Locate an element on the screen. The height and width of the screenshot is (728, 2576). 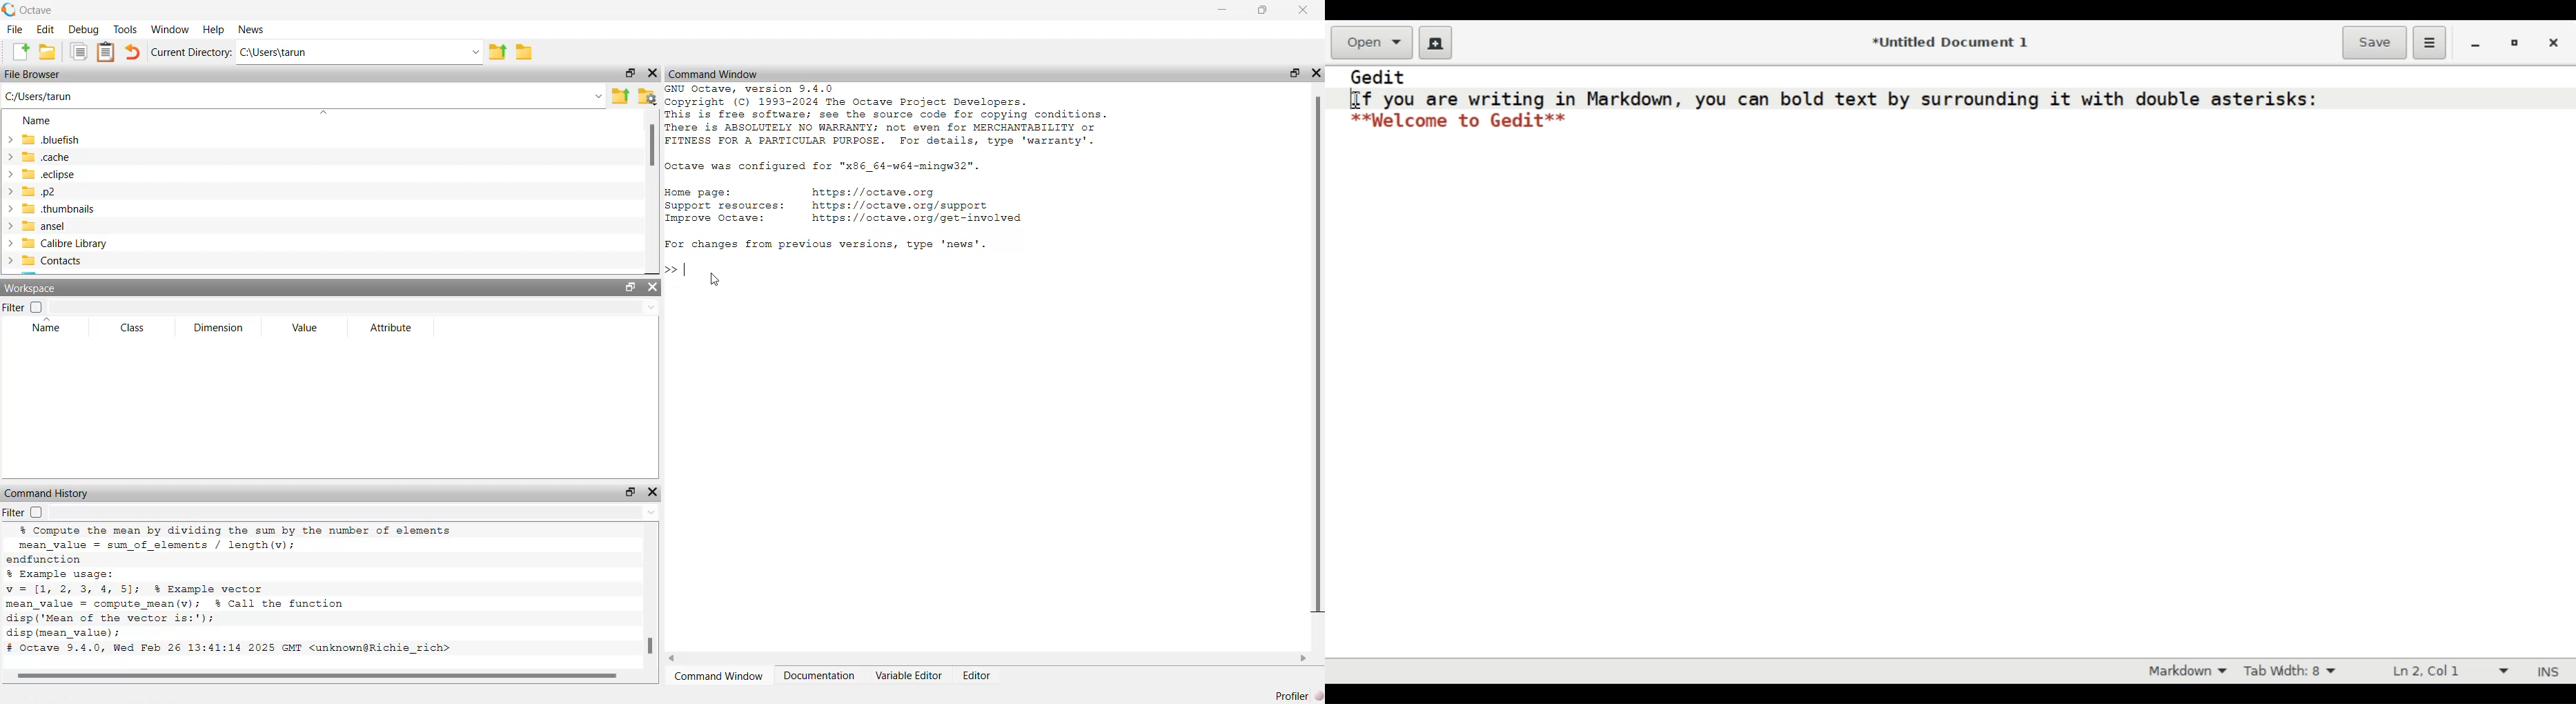
Dimension is located at coordinates (218, 327).